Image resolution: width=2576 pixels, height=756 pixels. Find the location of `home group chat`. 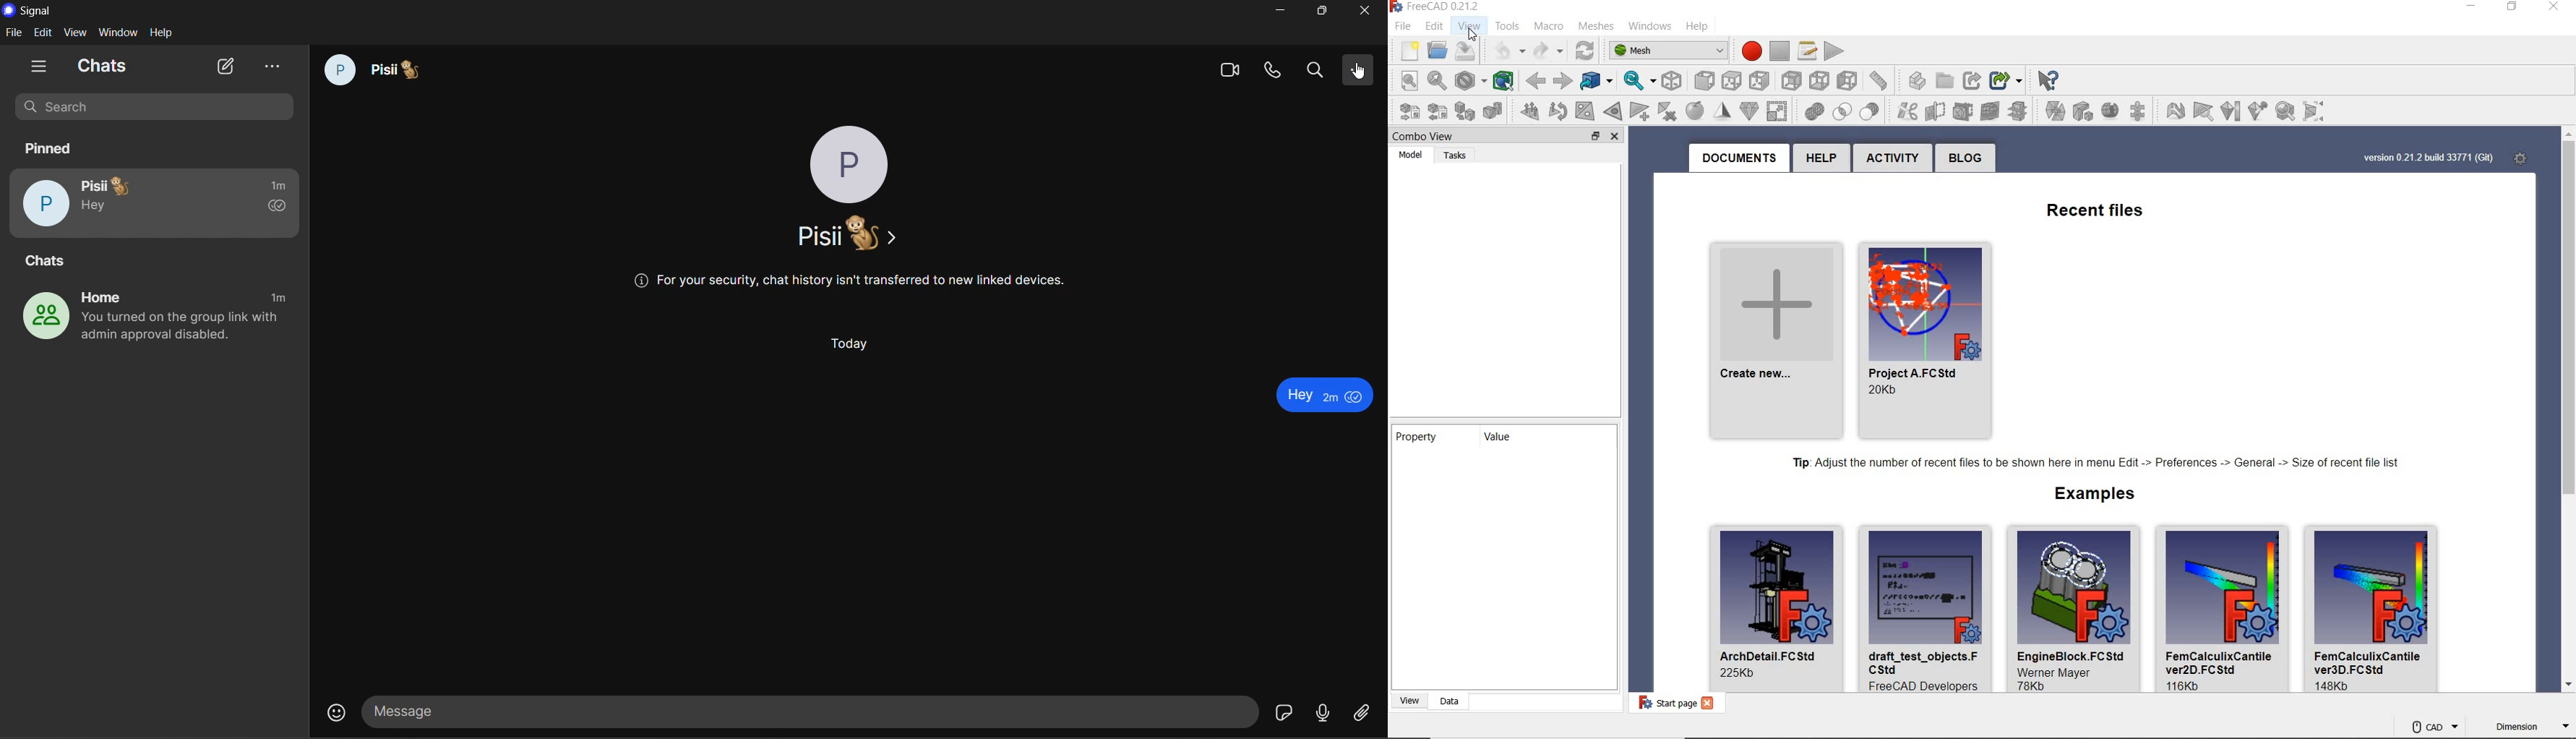

home group chat is located at coordinates (157, 320).